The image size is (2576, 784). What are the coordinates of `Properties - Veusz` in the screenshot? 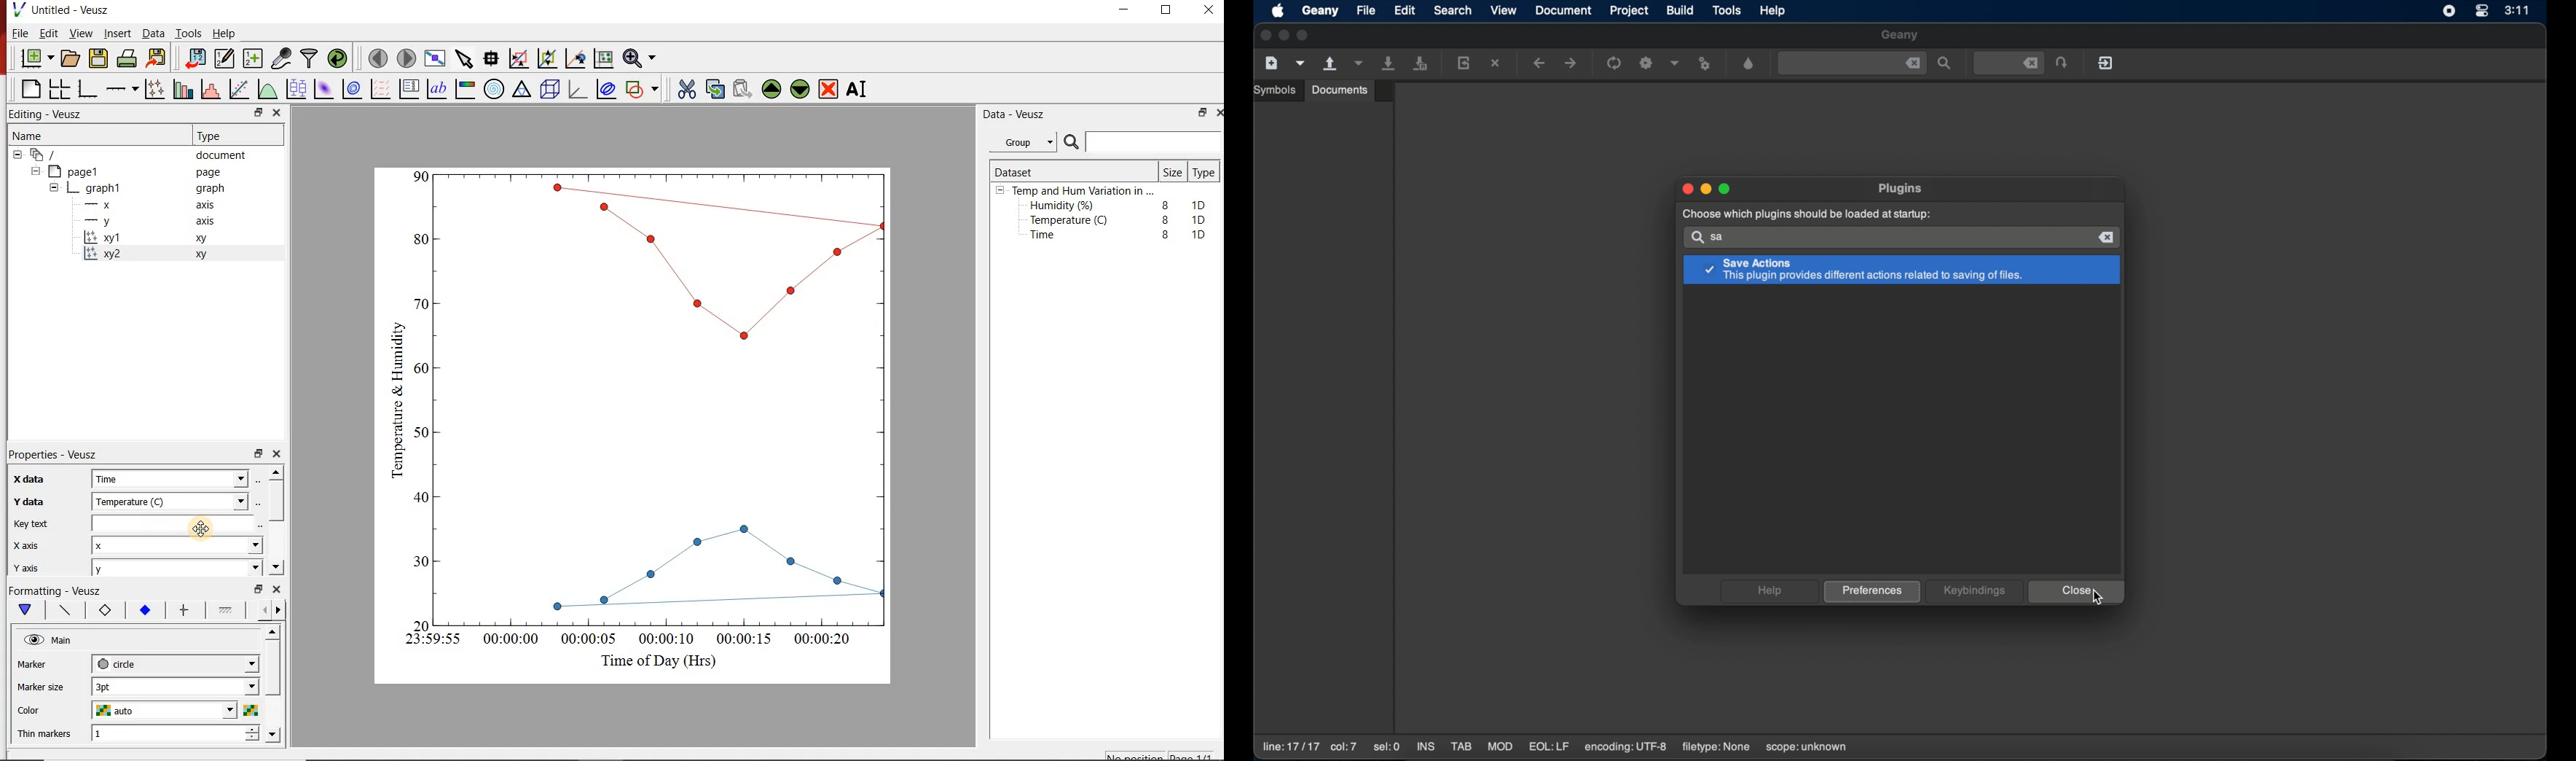 It's located at (60, 452).